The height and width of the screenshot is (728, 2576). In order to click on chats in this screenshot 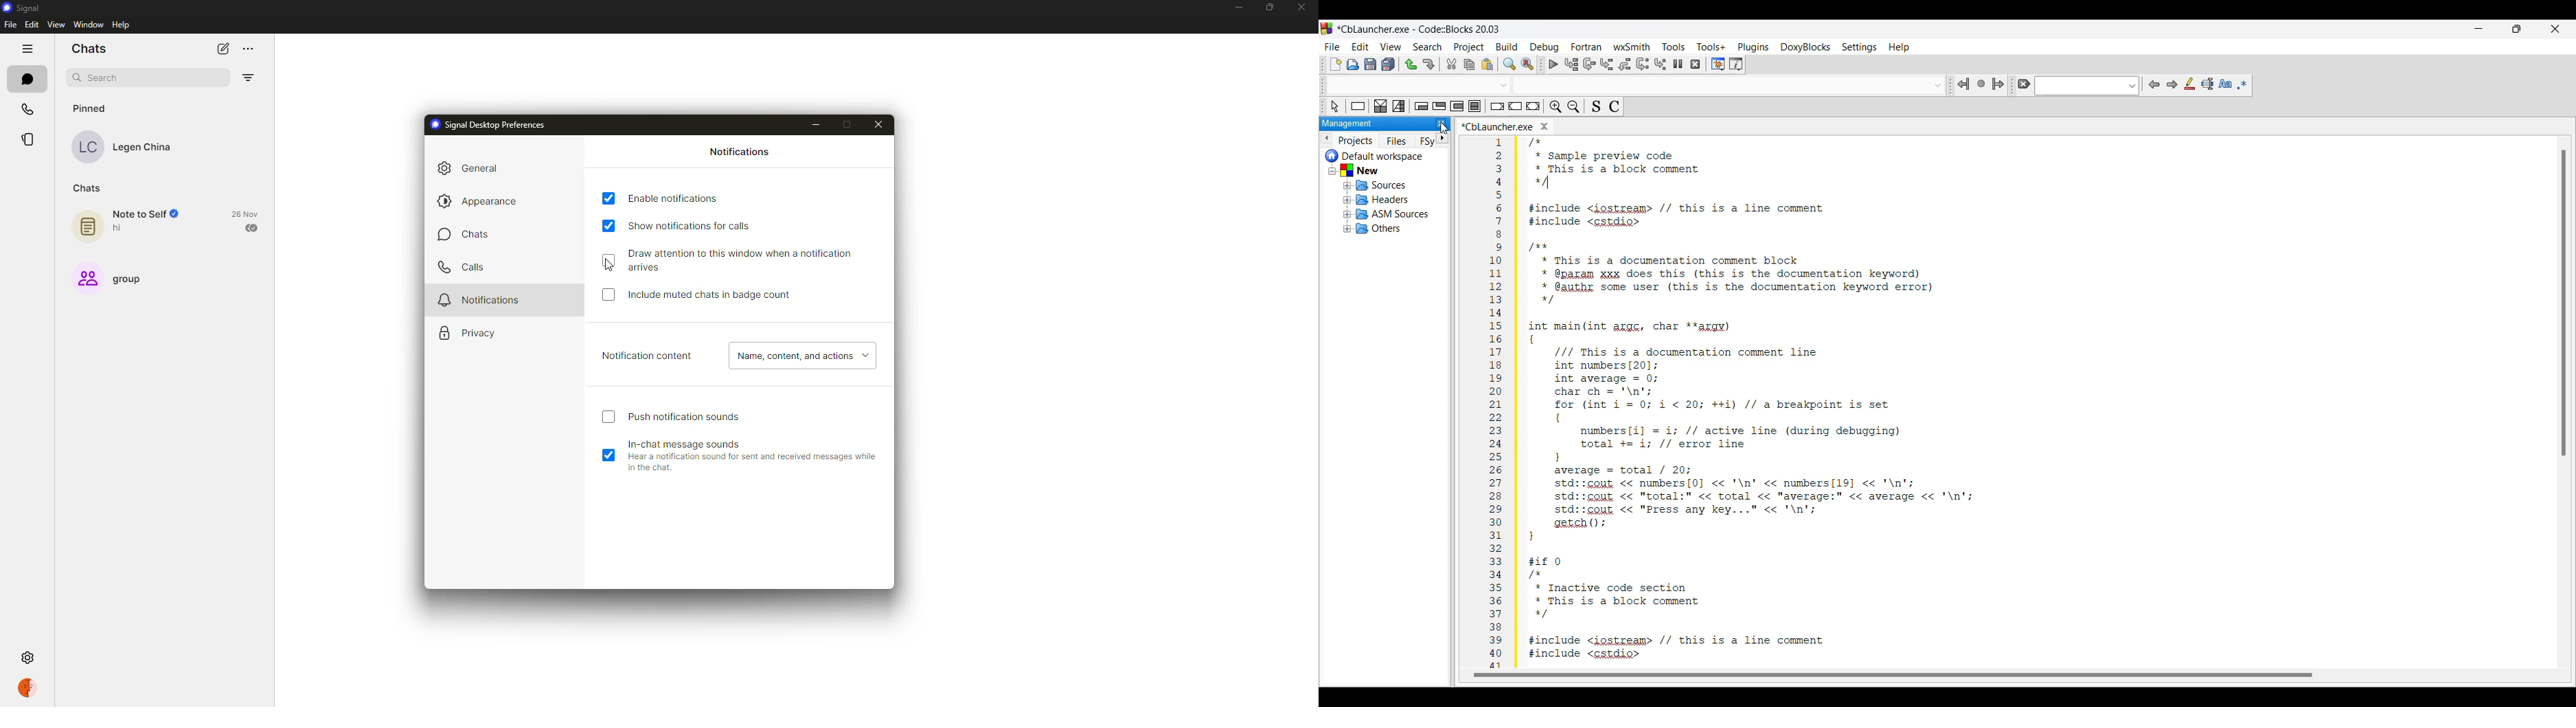, I will do `click(89, 187)`.